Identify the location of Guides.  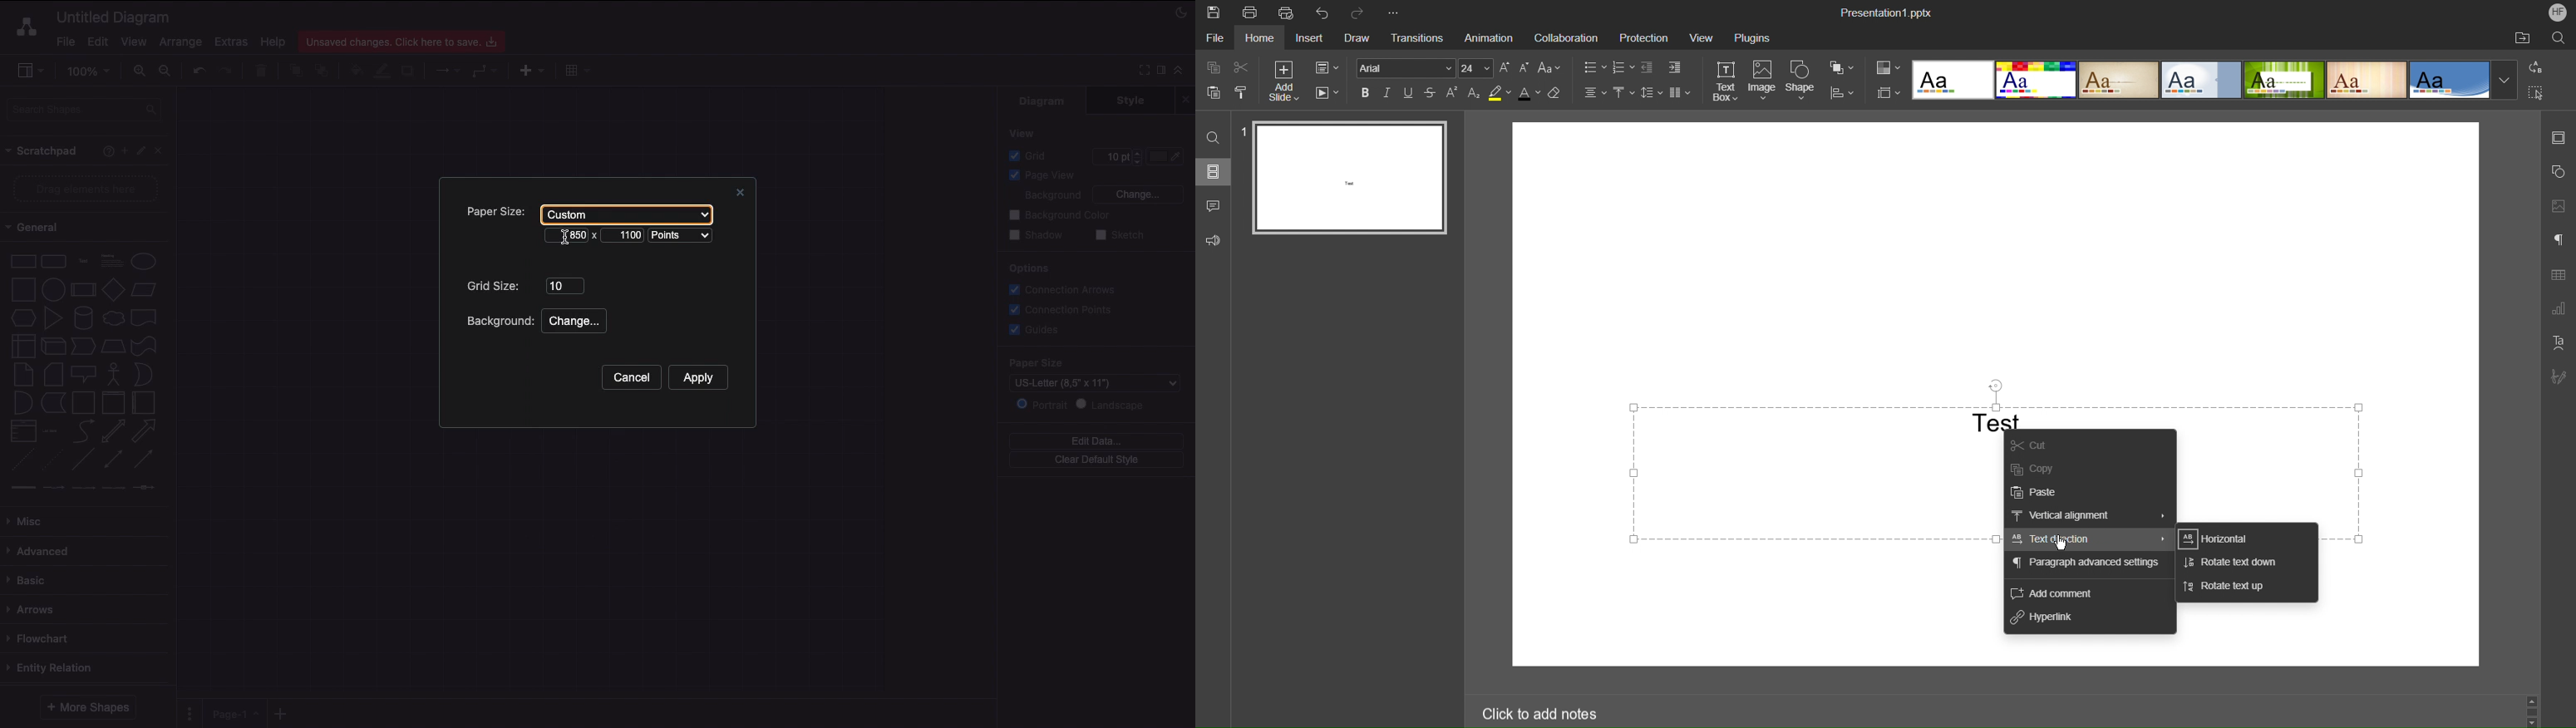
(1037, 331).